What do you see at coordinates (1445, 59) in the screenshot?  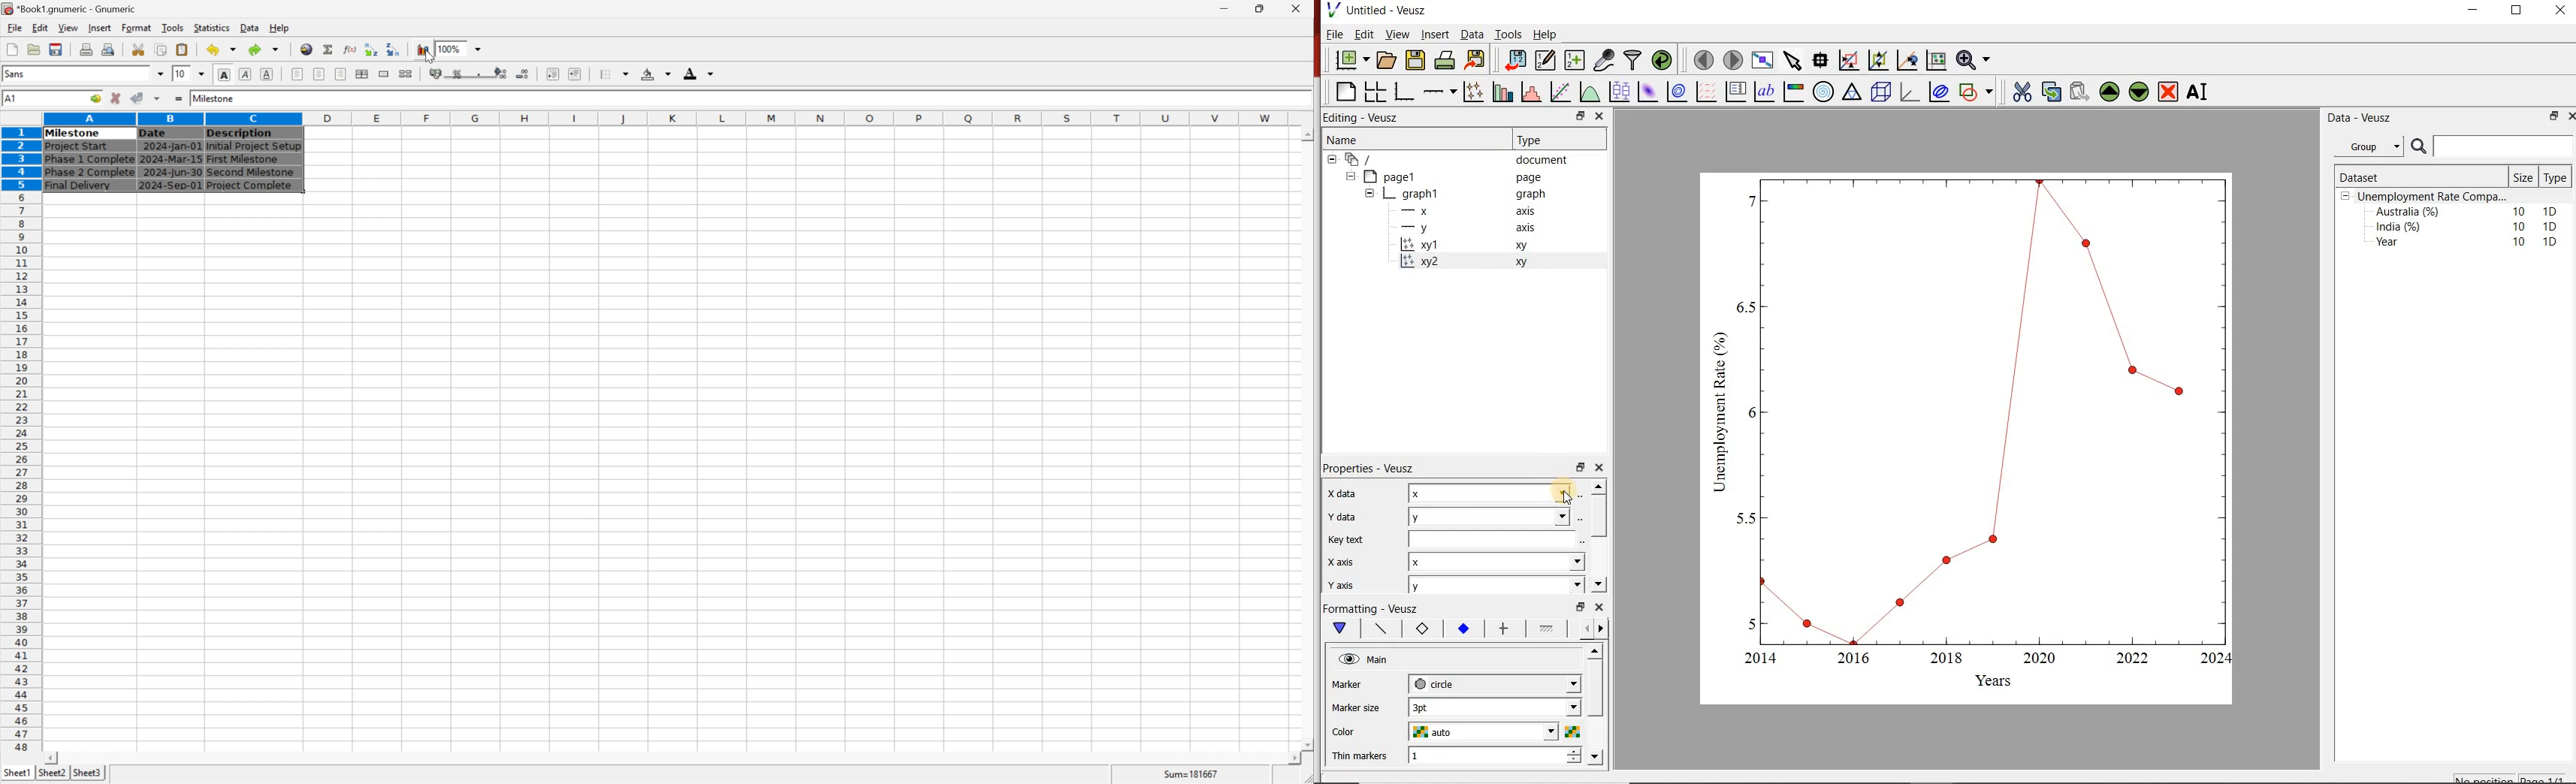 I see `print document` at bounding box center [1445, 59].